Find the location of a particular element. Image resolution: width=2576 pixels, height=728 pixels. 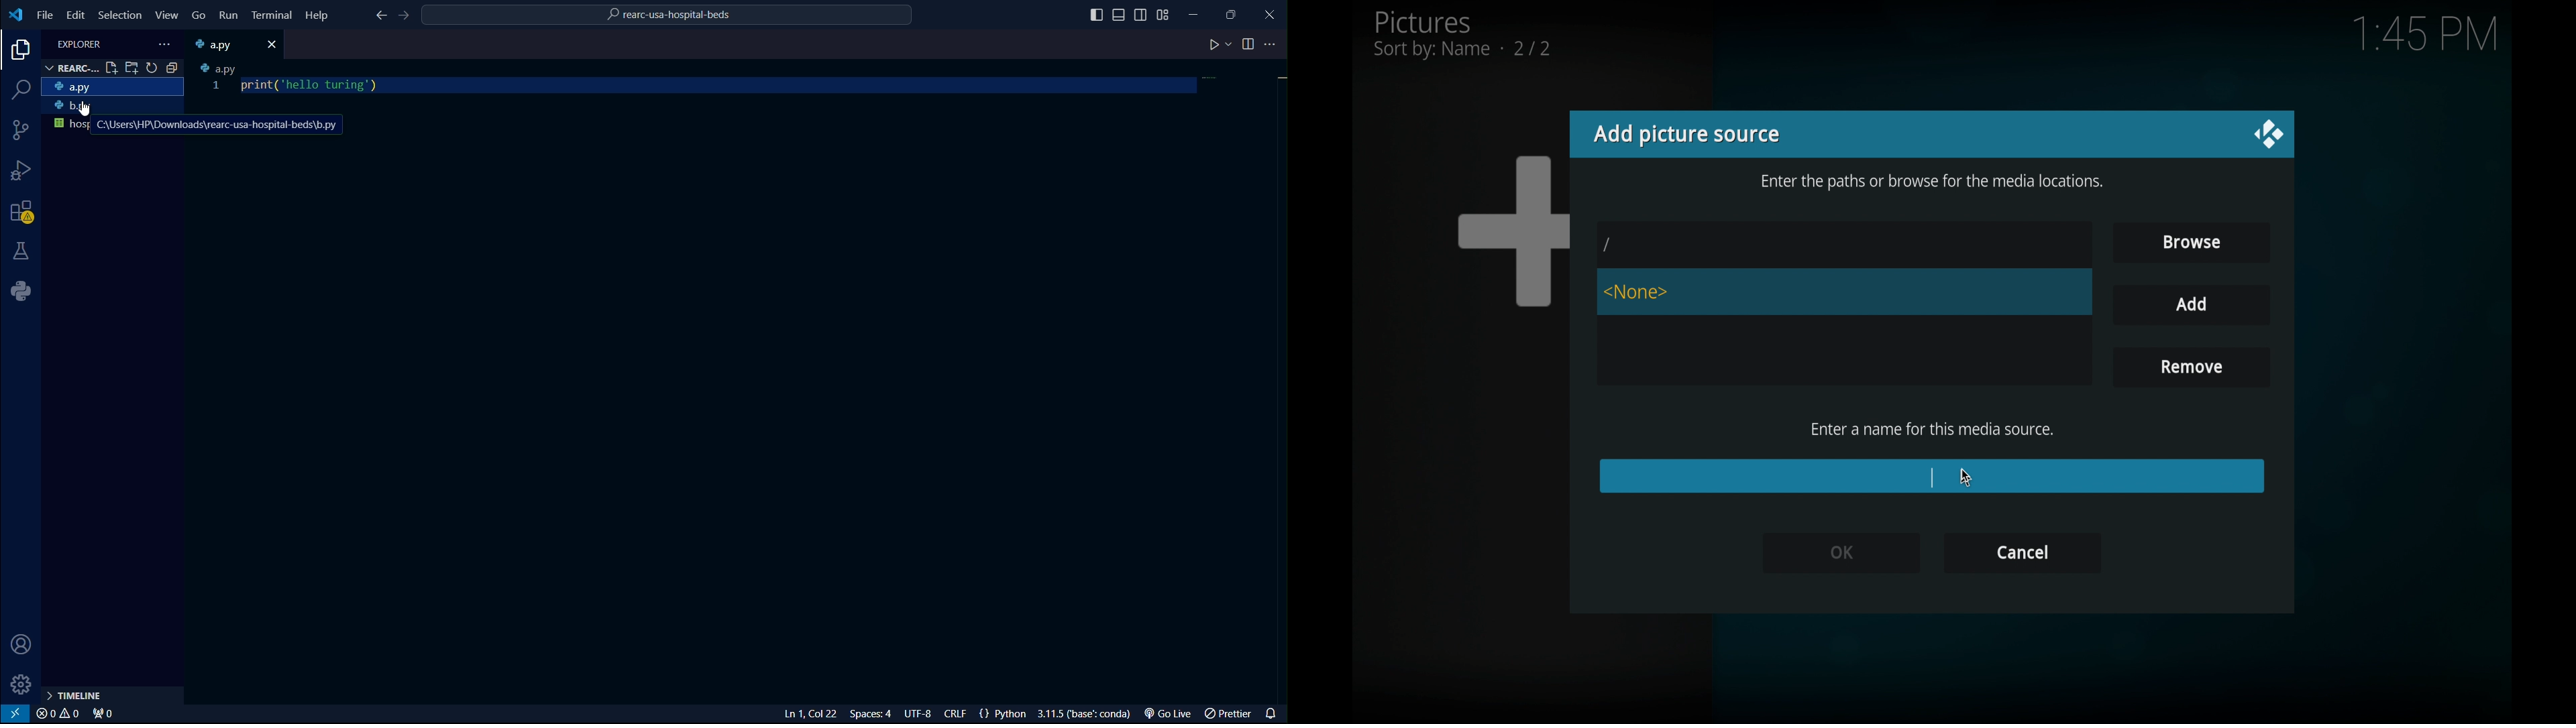

Spaces: 4 is located at coordinates (874, 714).